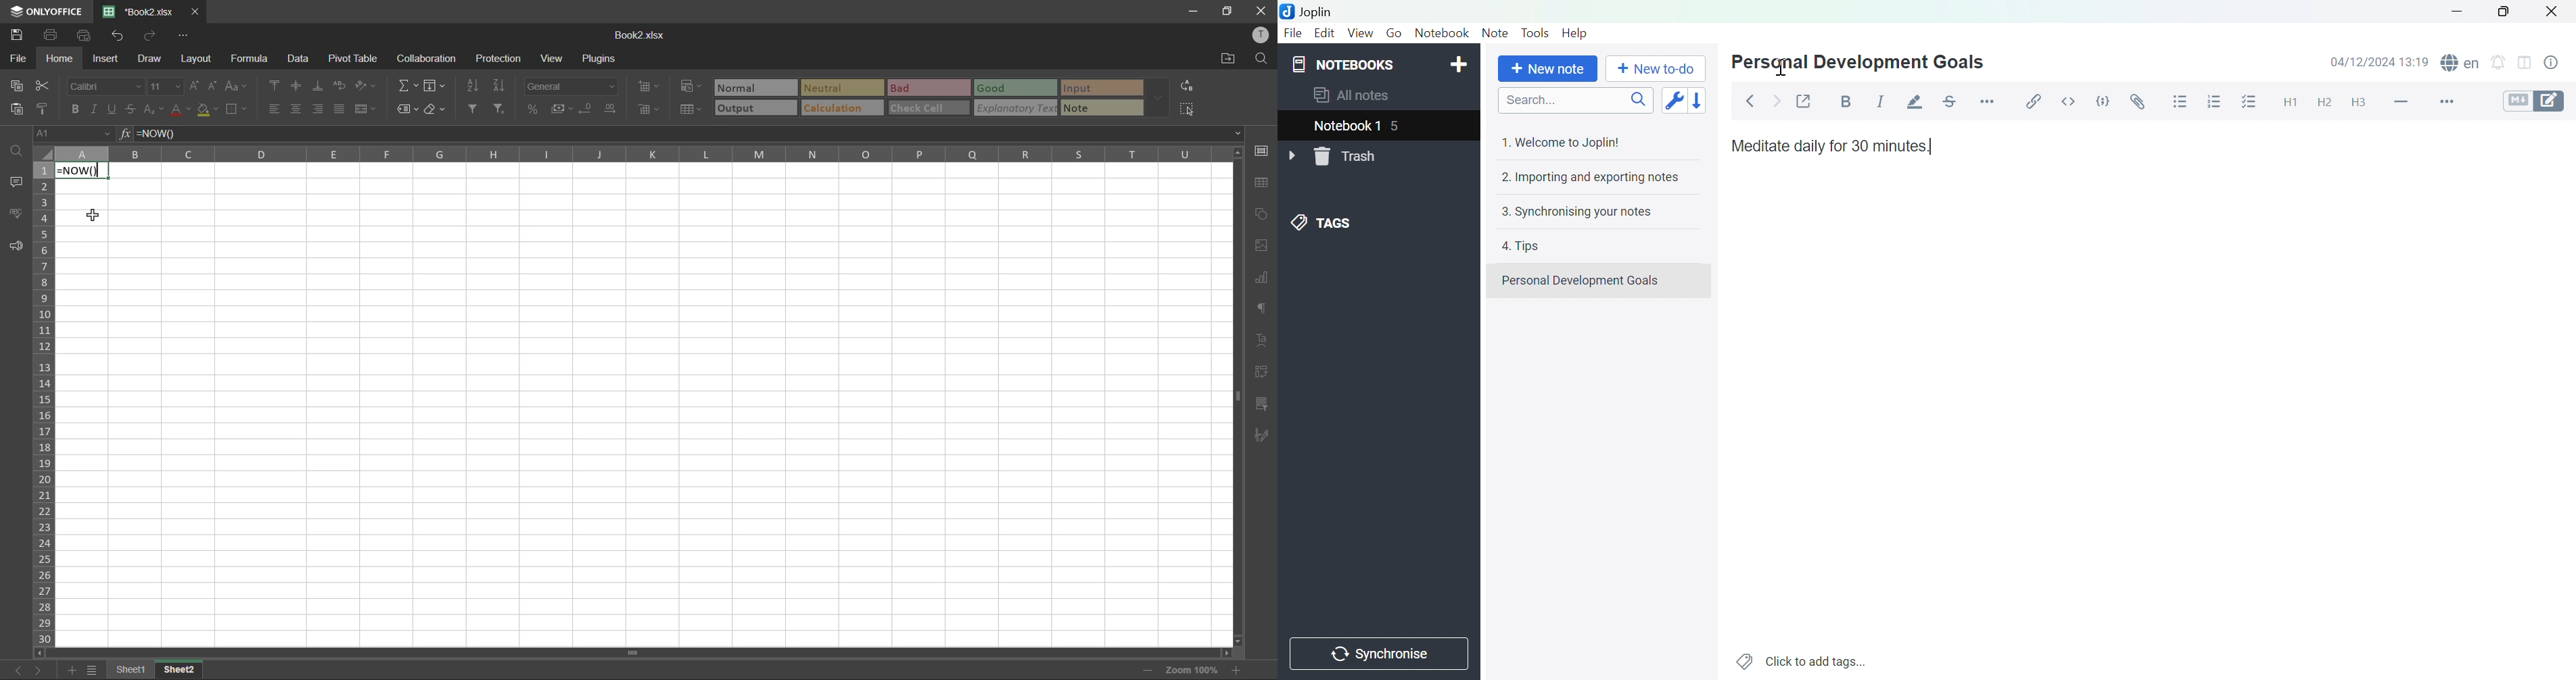 The image size is (2576, 700). I want to click on 3. Synchronising your notes, so click(1580, 212).